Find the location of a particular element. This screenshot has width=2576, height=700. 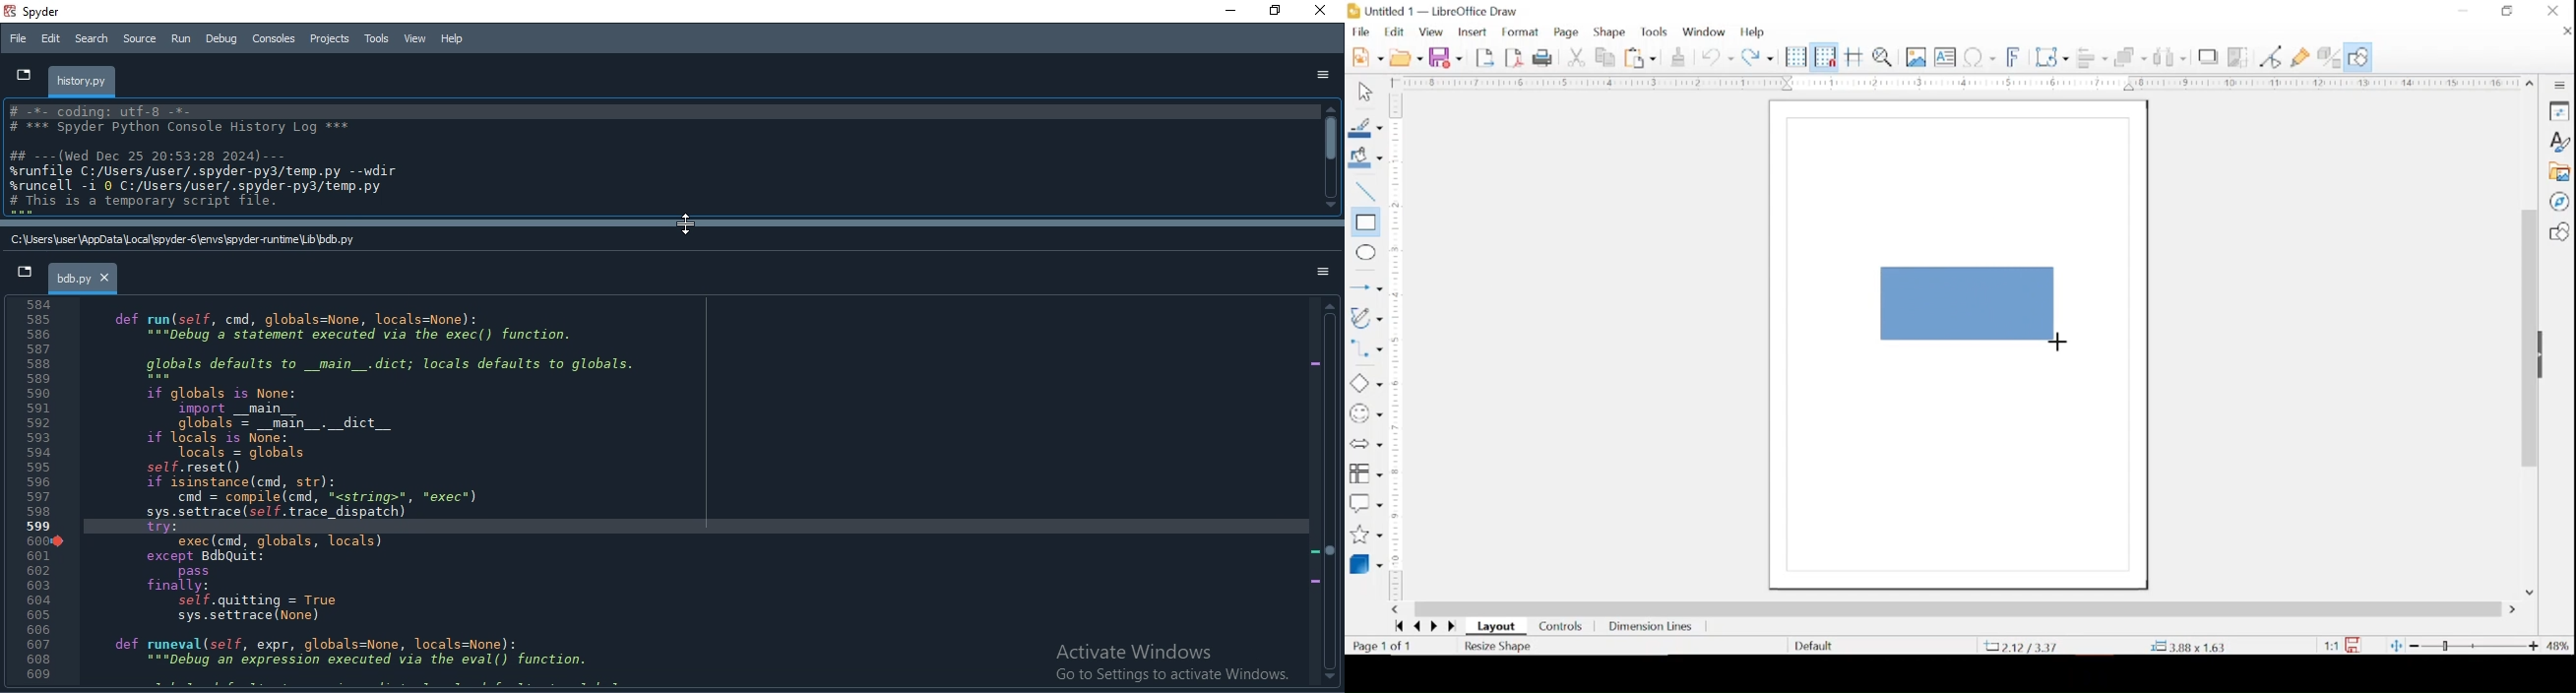

crop image is located at coordinates (2240, 58).